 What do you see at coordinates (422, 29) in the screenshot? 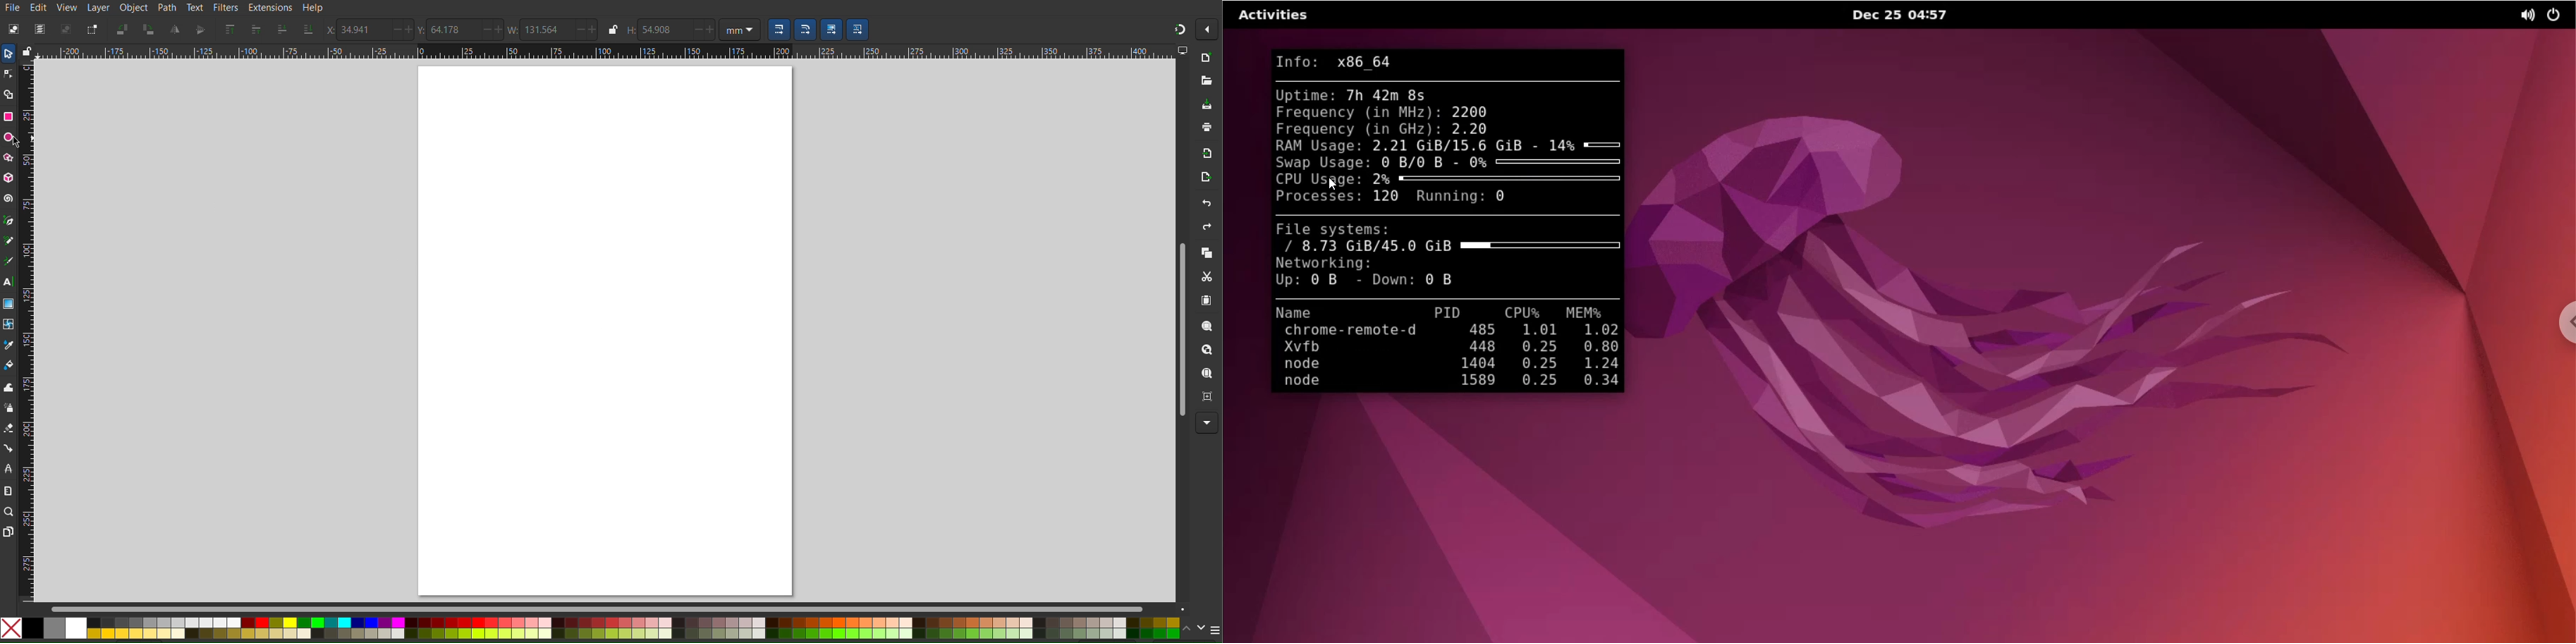
I see `Y Coords` at bounding box center [422, 29].